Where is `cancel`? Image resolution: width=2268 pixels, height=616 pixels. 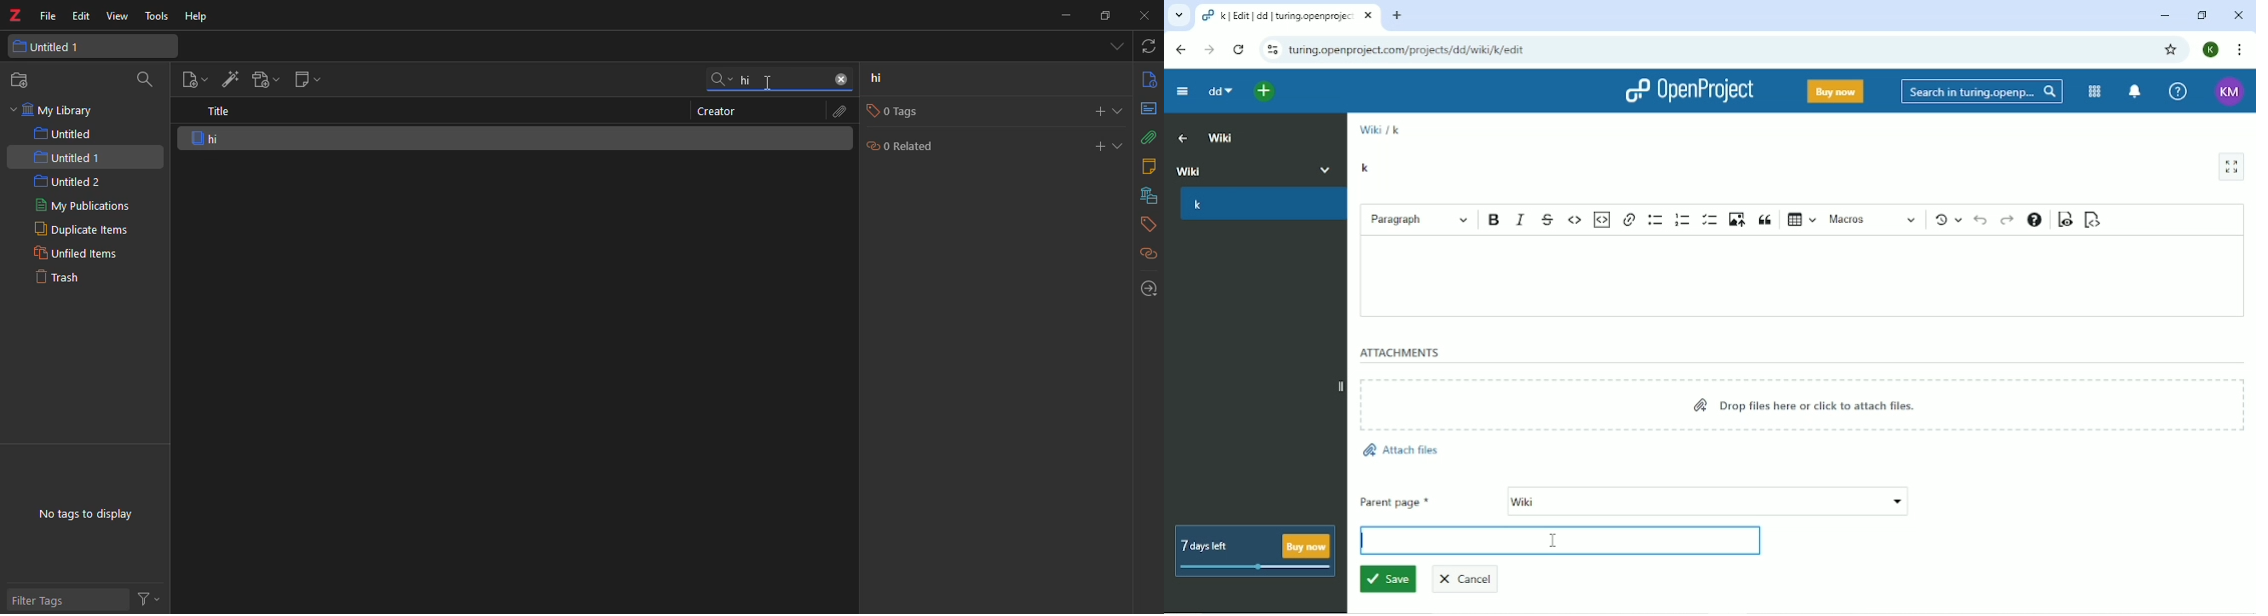 cancel is located at coordinates (843, 78).